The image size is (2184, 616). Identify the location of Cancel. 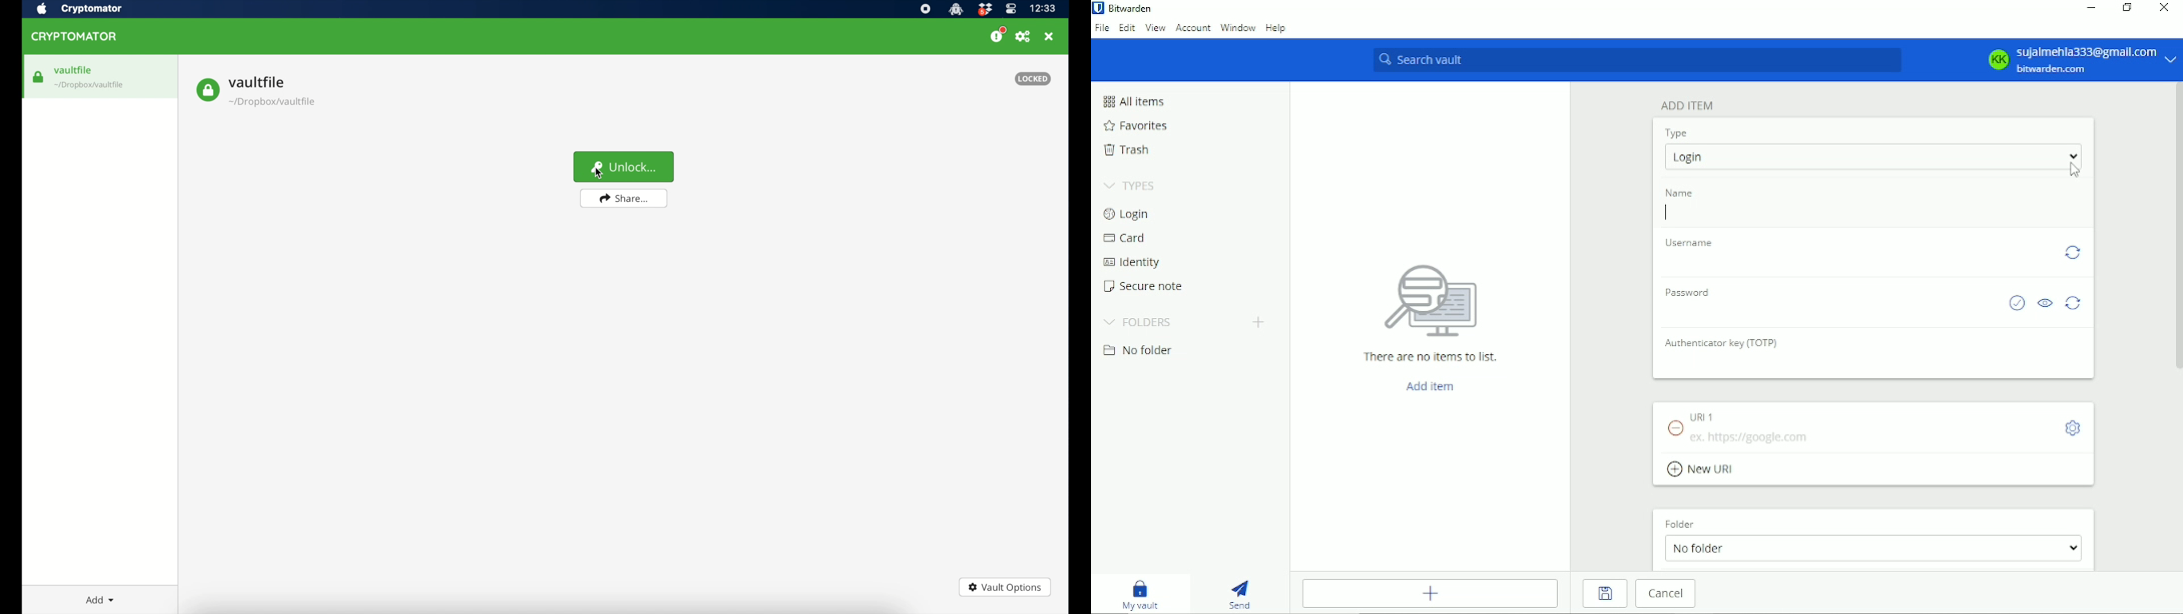
(1669, 594).